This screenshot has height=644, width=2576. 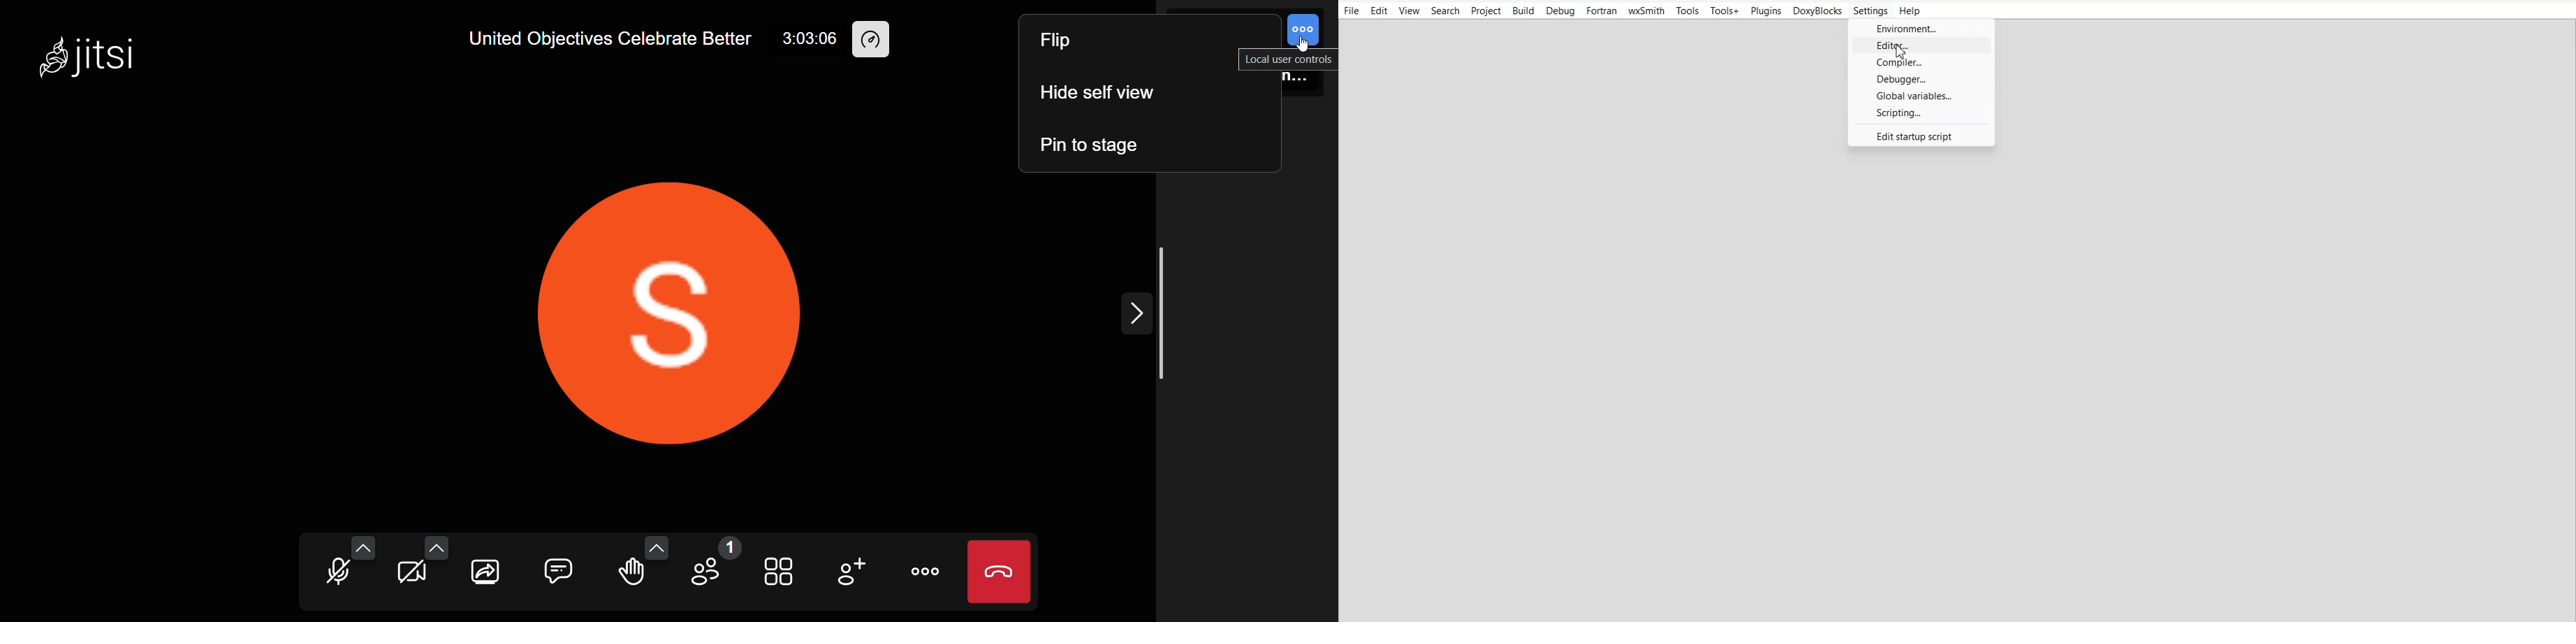 What do you see at coordinates (1379, 11) in the screenshot?
I see `Edit` at bounding box center [1379, 11].